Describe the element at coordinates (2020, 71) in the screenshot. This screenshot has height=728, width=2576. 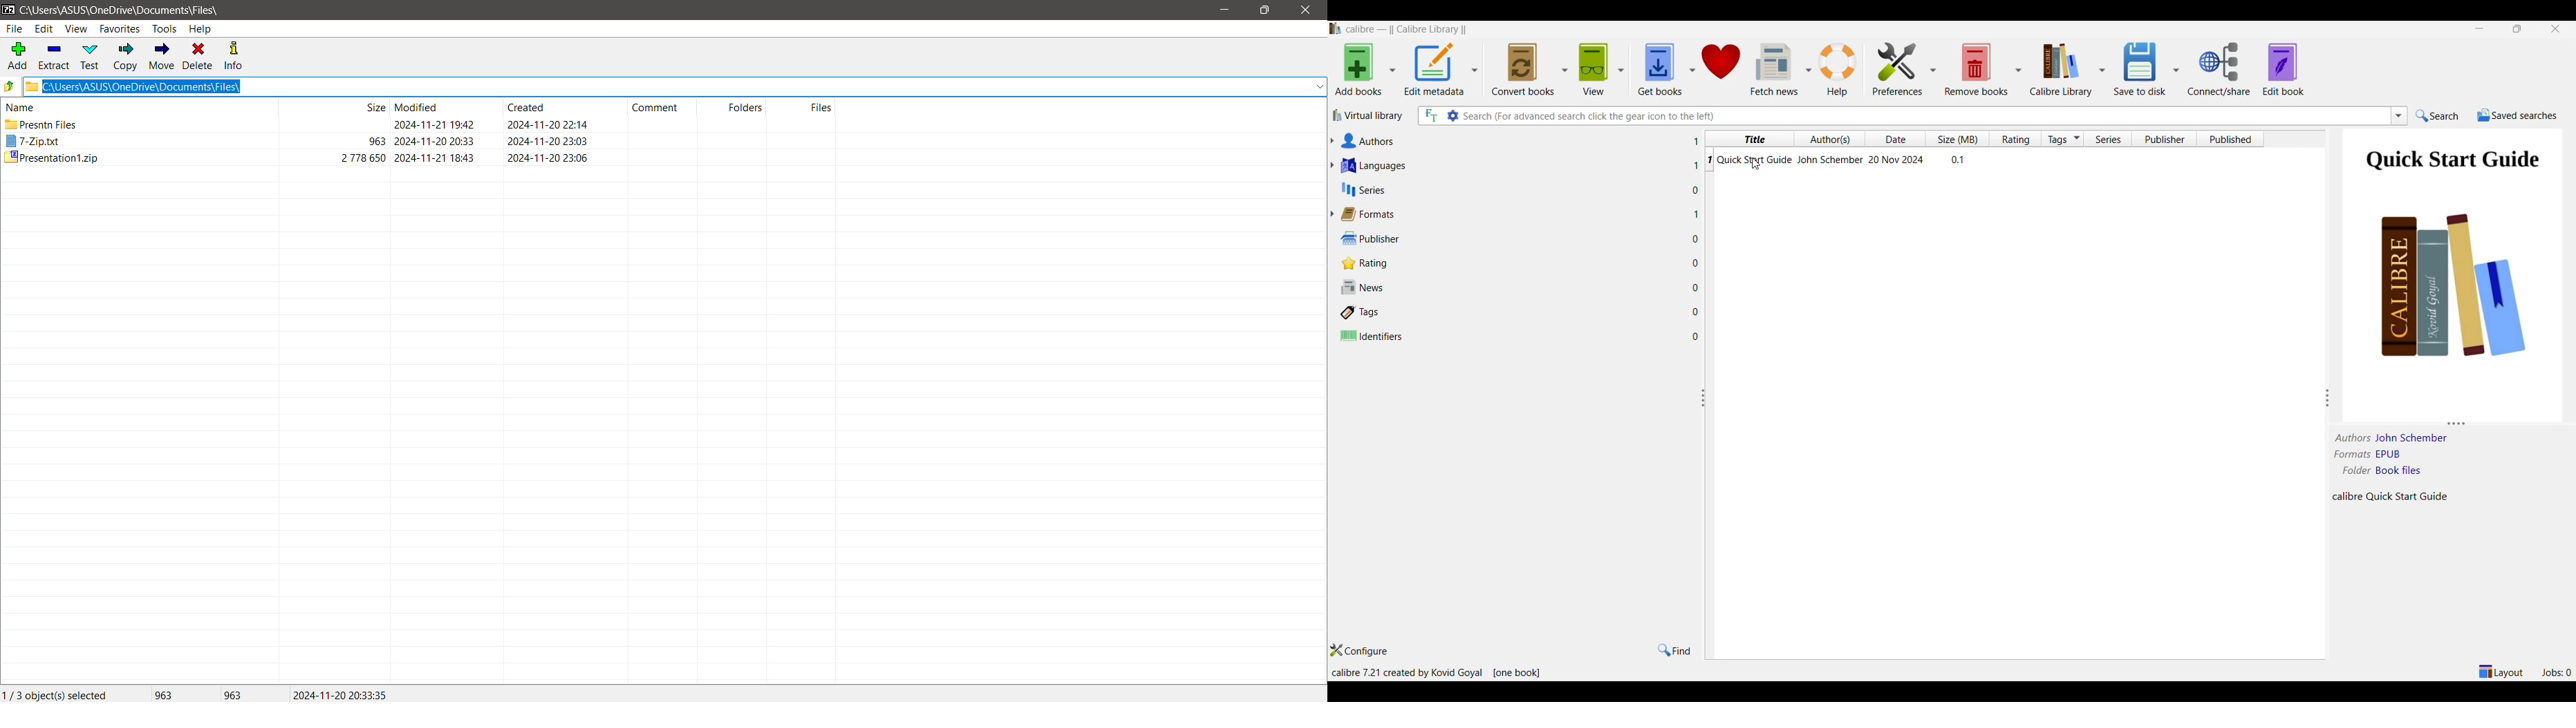
I see `remove books options dropdown button` at that location.